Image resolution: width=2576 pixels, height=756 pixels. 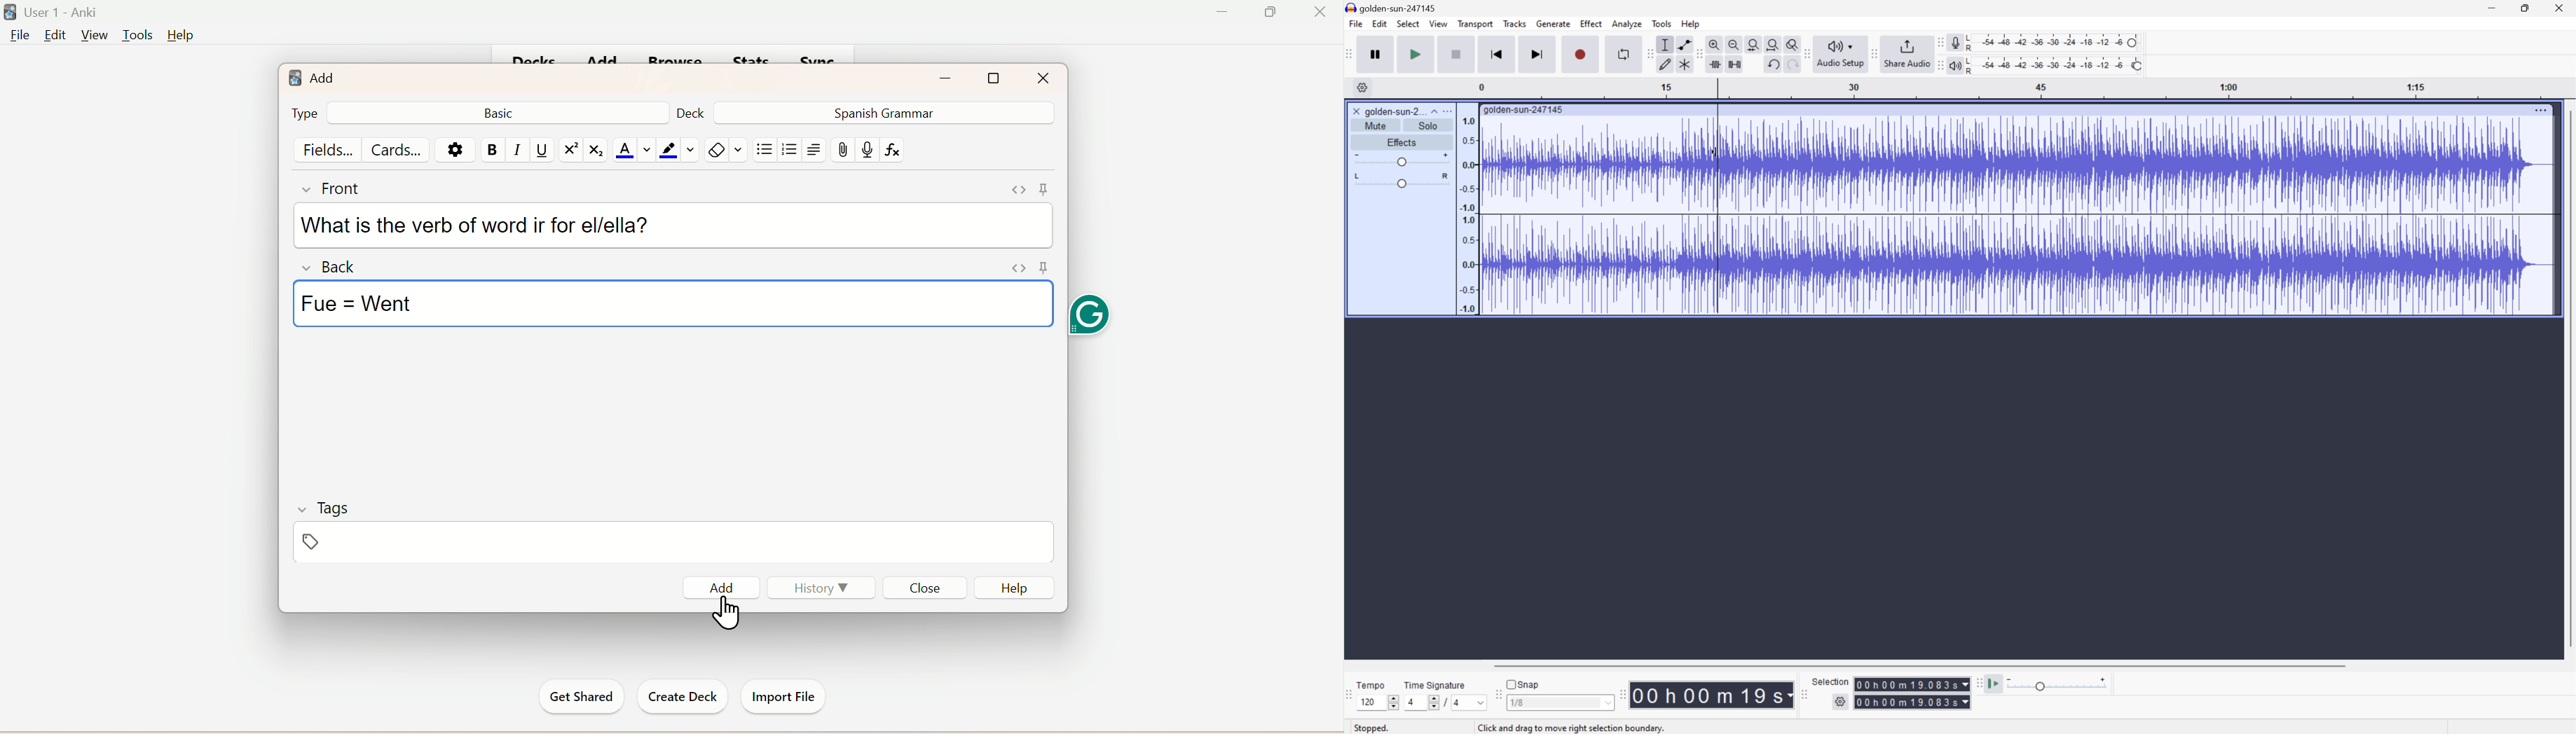 What do you see at coordinates (1647, 54) in the screenshot?
I see `Audacity Edit toolbar` at bounding box center [1647, 54].